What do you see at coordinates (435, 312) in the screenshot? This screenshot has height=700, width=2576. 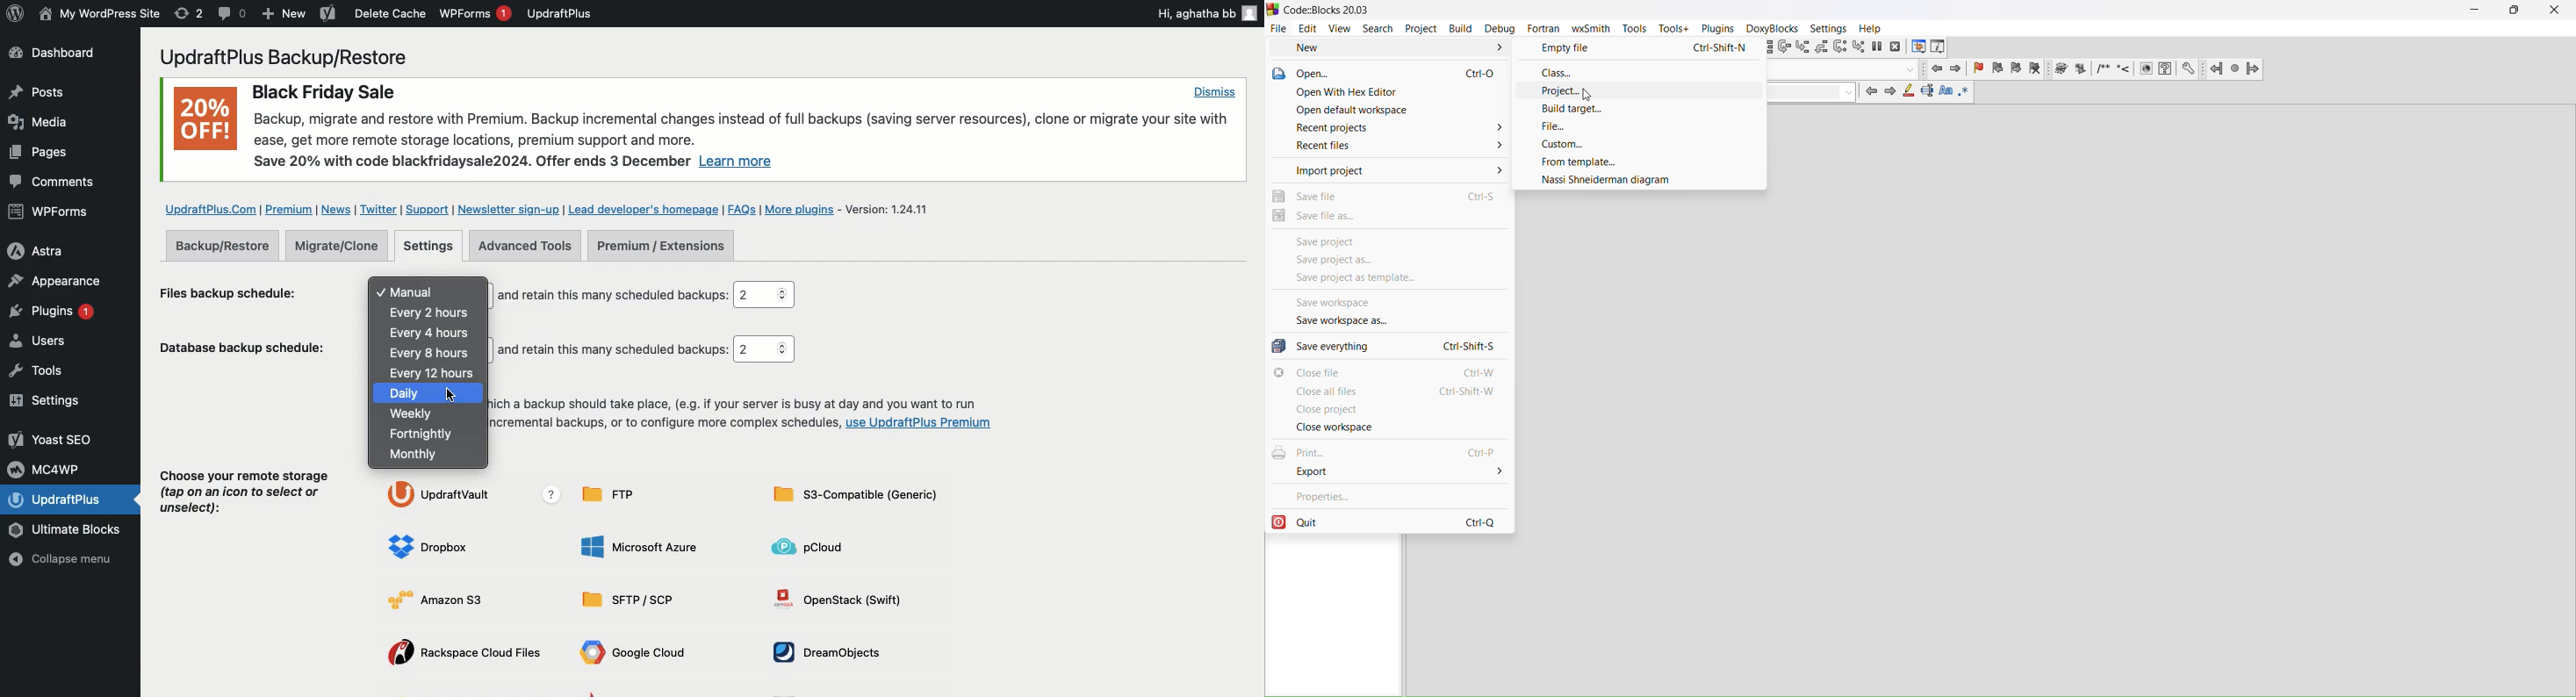 I see `Every 2 hours` at bounding box center [435, 312].